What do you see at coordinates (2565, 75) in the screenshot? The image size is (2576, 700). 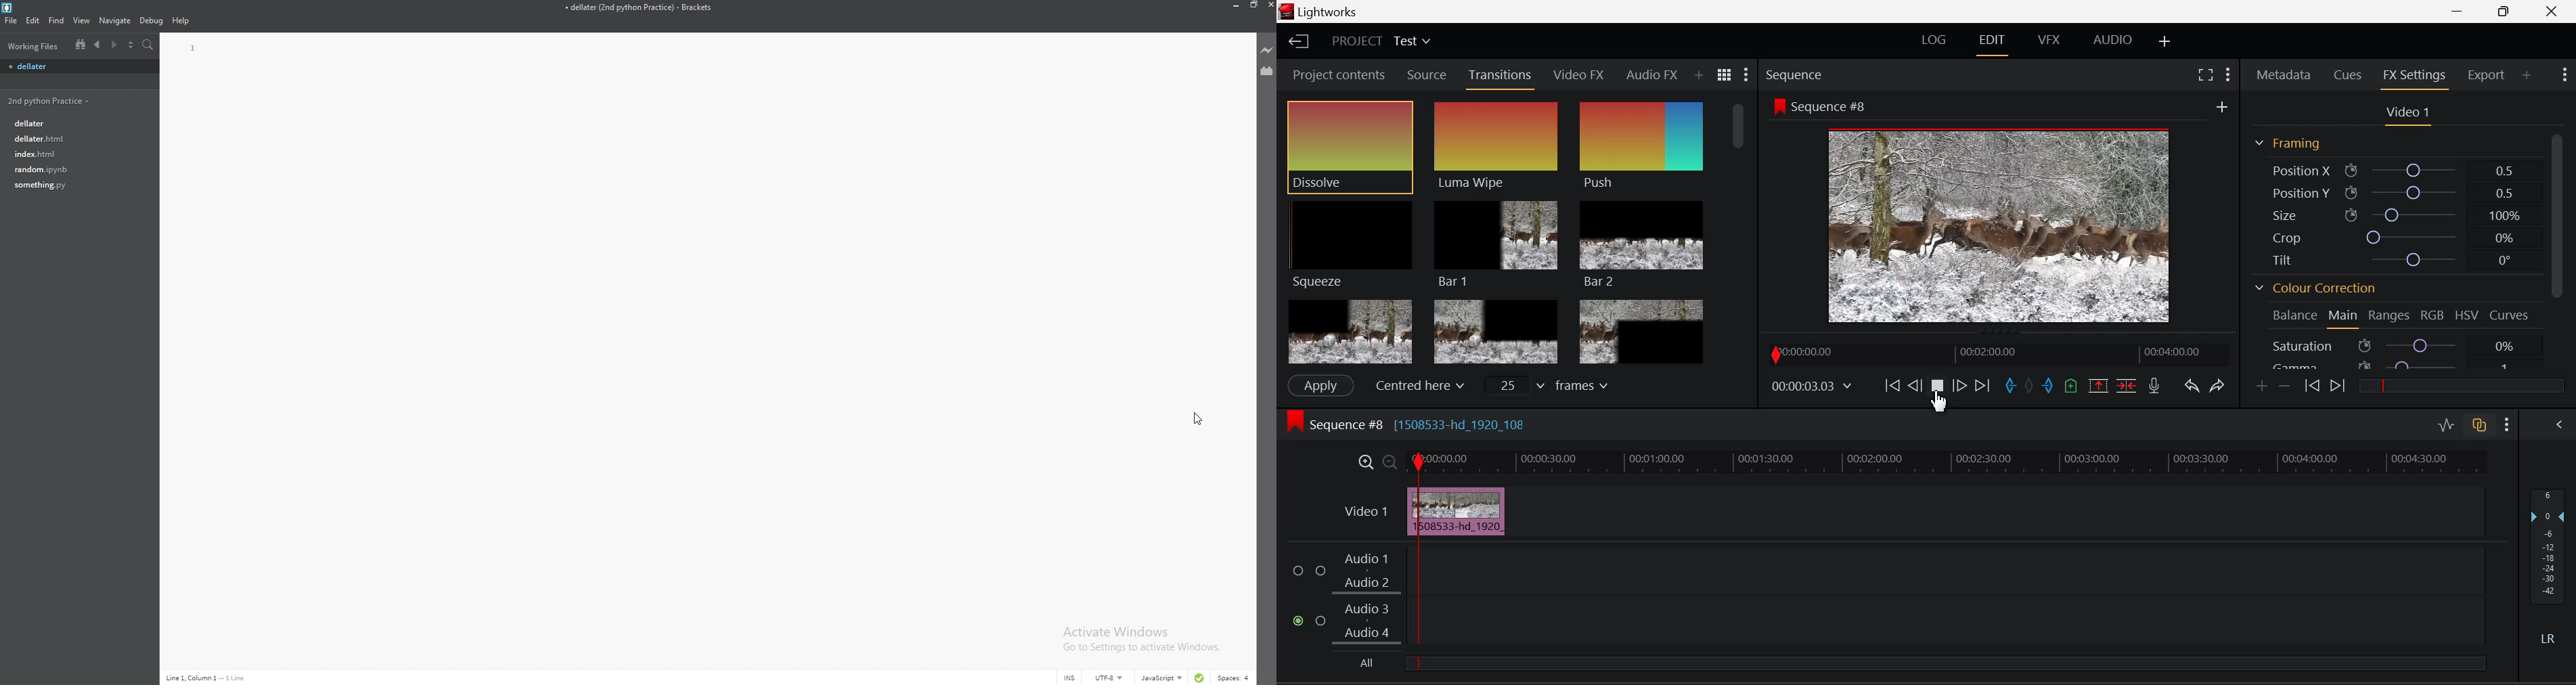 I see `Show Settings` at bounding box center [2565, 75].